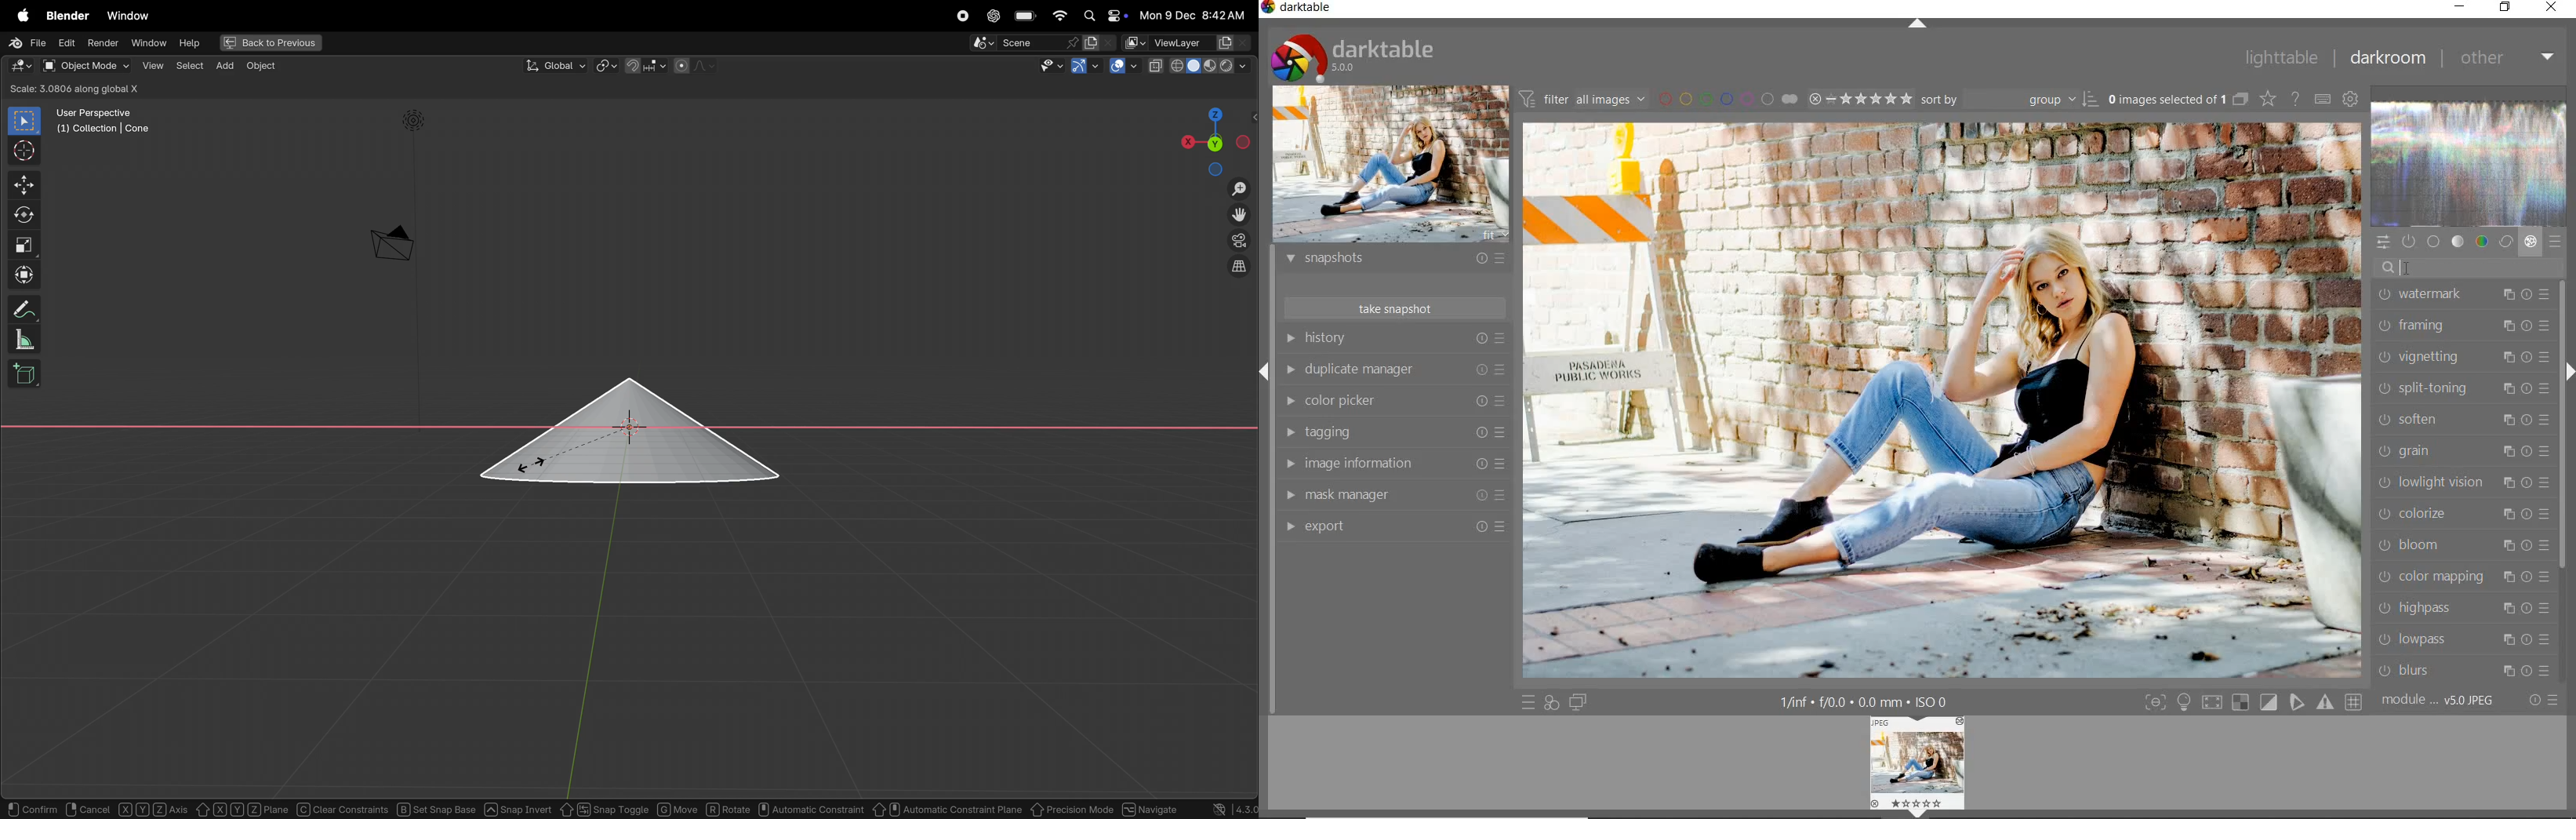  What do you see at coordinates (1393, 464) in the screenshot?
I see `image information` at bounding box center [1393, 464].